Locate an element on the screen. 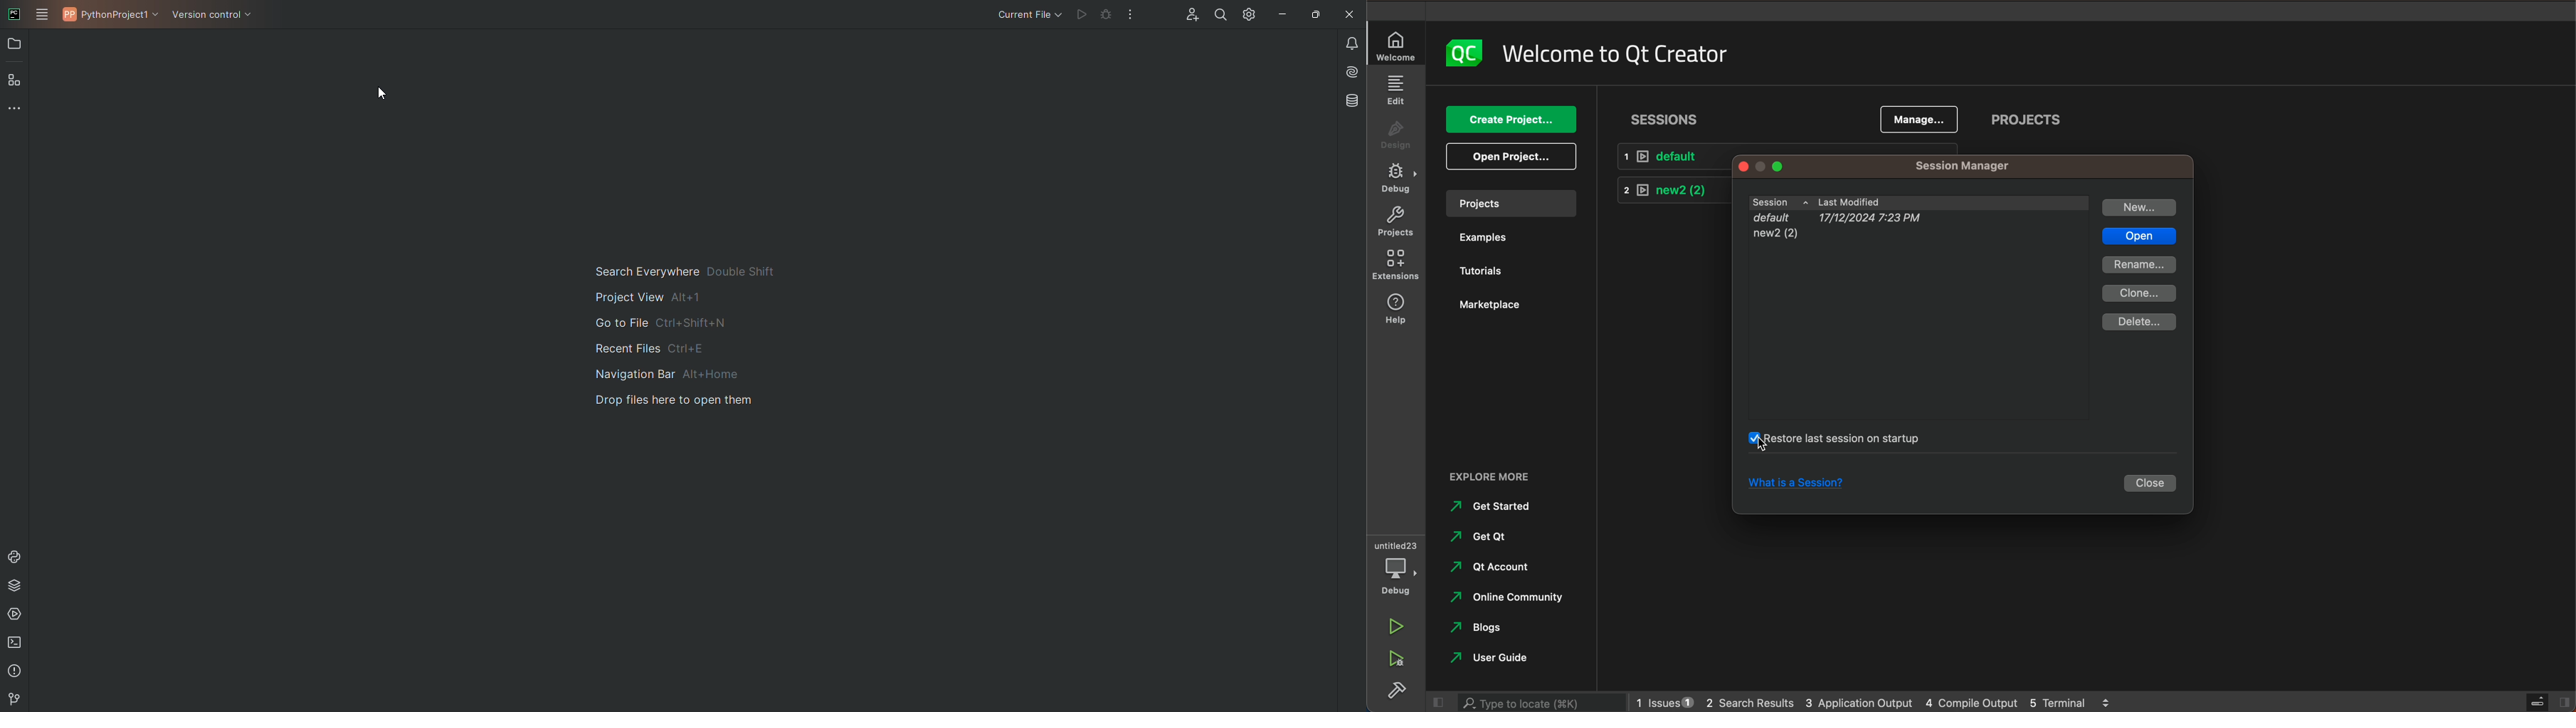  extensions is located at coordinates (1398, 266).